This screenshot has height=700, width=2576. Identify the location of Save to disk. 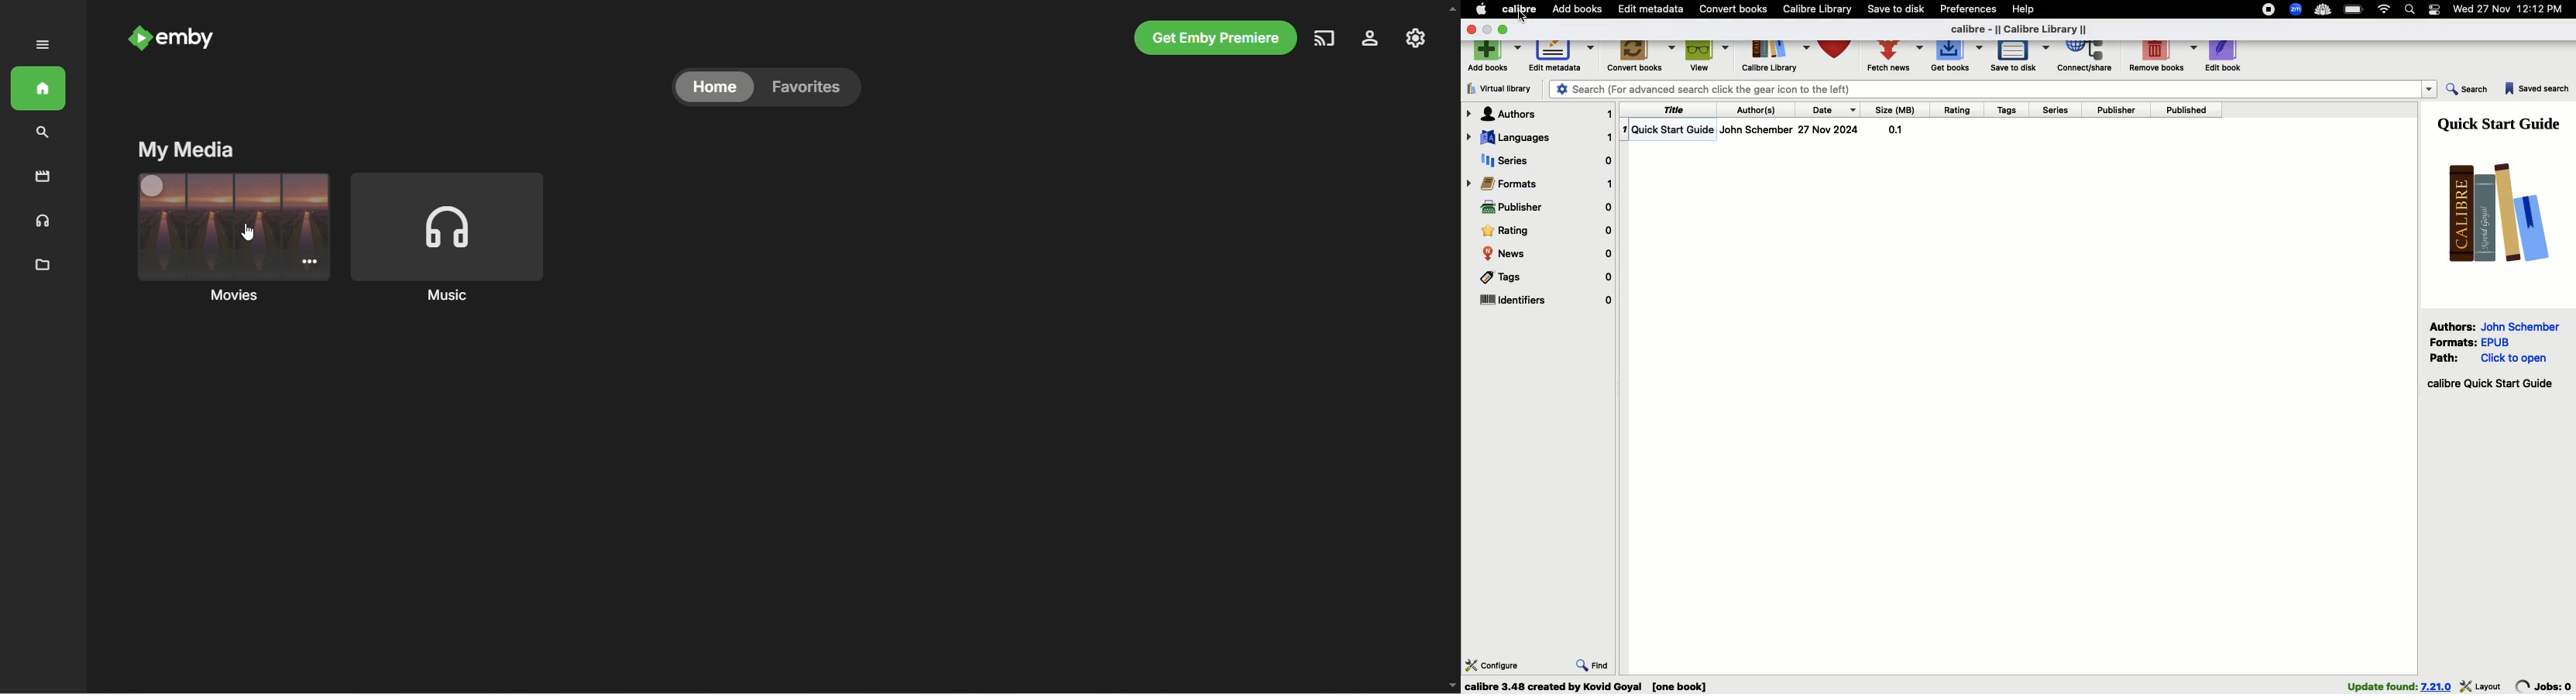
(1897, 8).